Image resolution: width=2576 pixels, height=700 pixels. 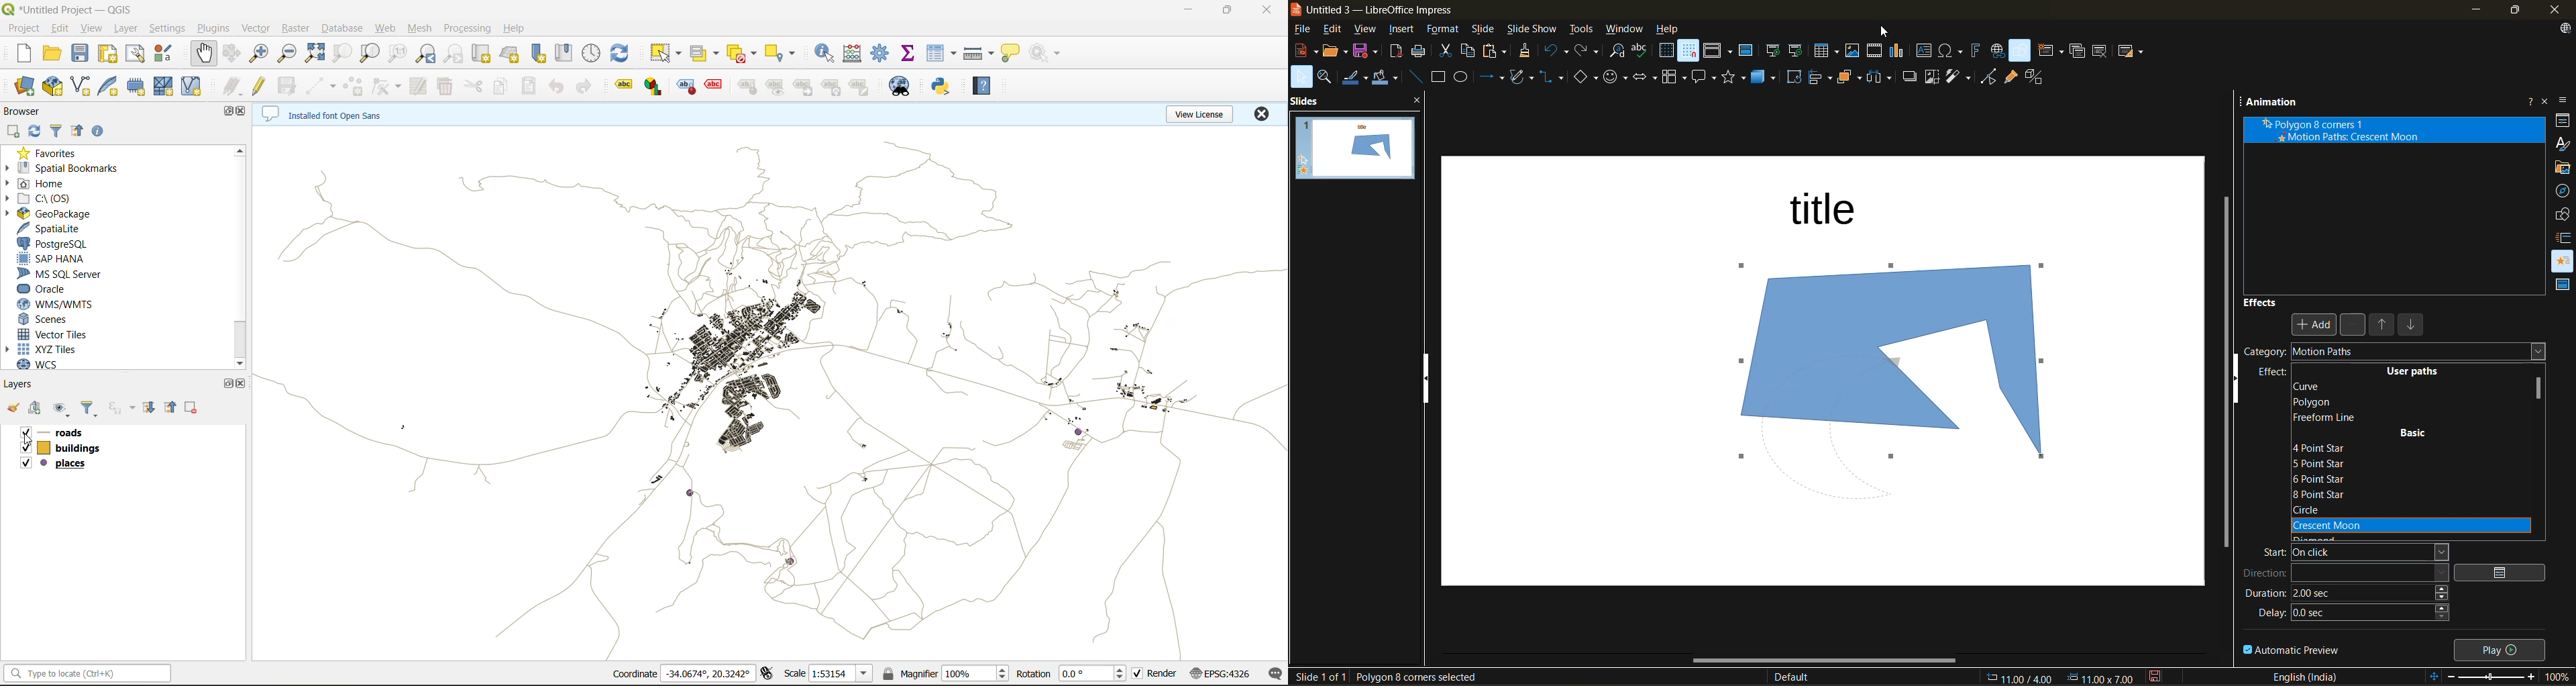 What do you see at coordinates (2078, 51) in the screenshot?
I see `duplicate slide` at bounding box center [2078, 51].